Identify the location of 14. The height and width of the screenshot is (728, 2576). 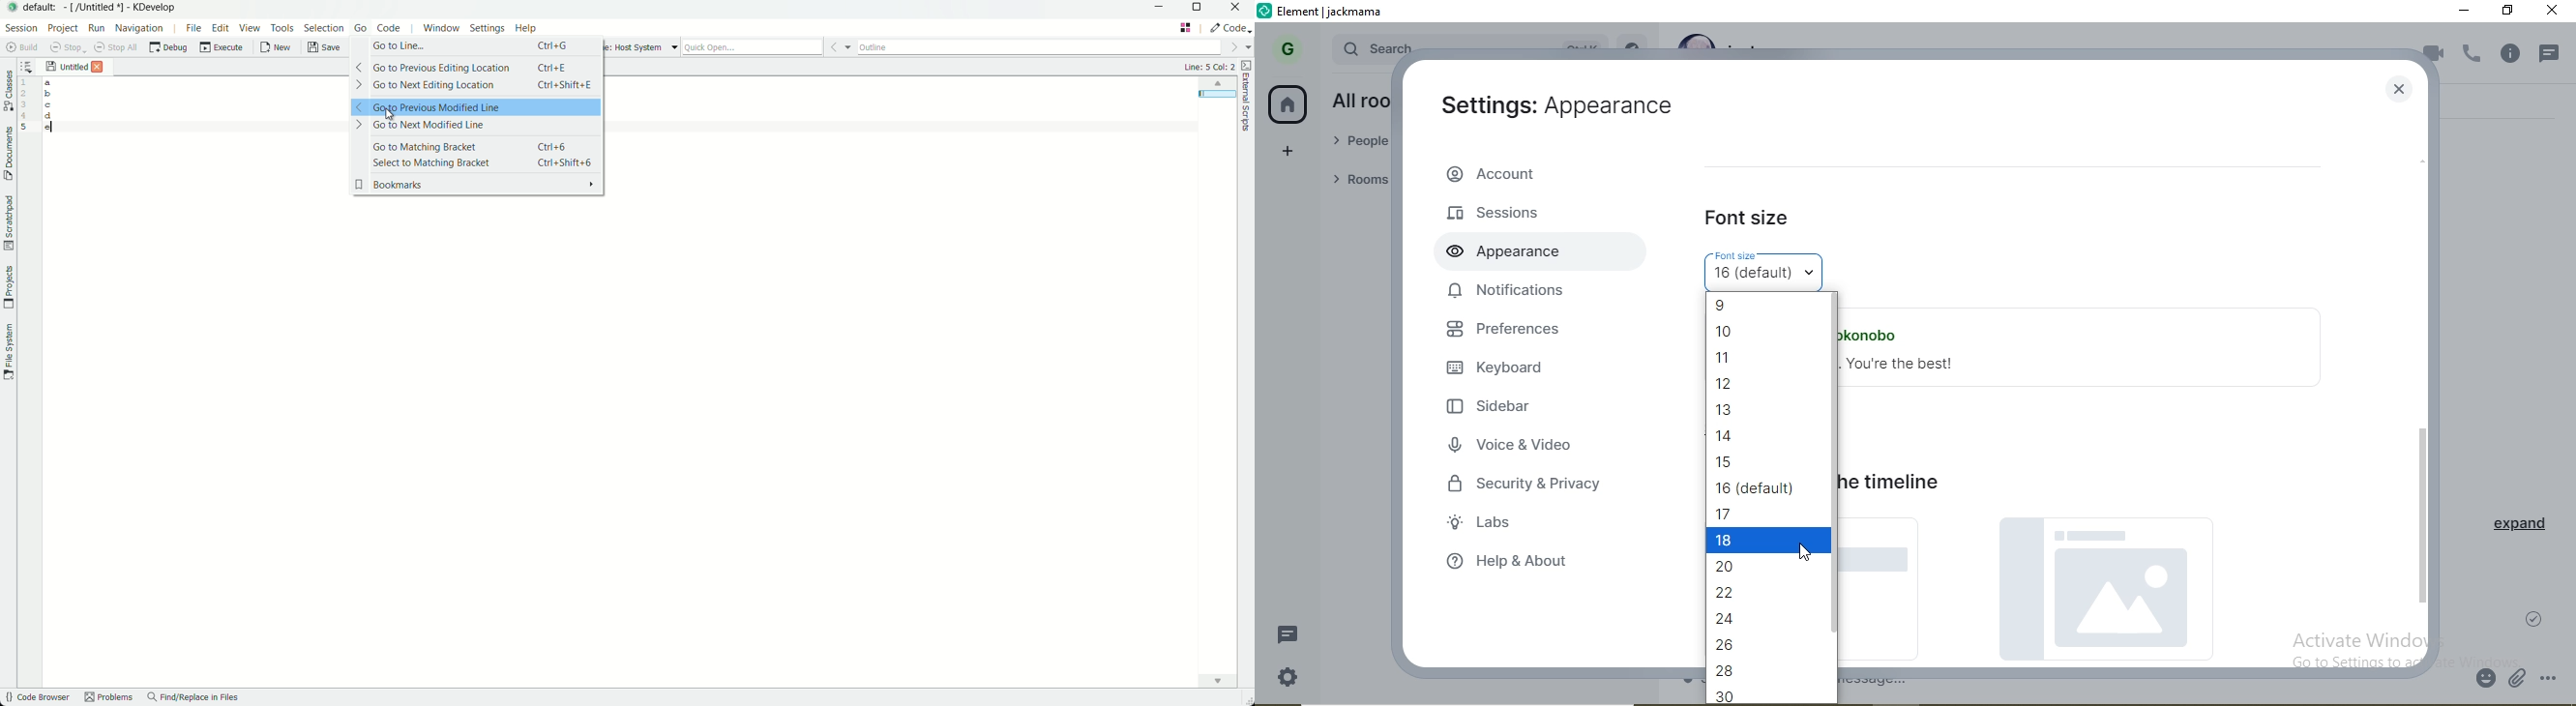
(1753, 432).